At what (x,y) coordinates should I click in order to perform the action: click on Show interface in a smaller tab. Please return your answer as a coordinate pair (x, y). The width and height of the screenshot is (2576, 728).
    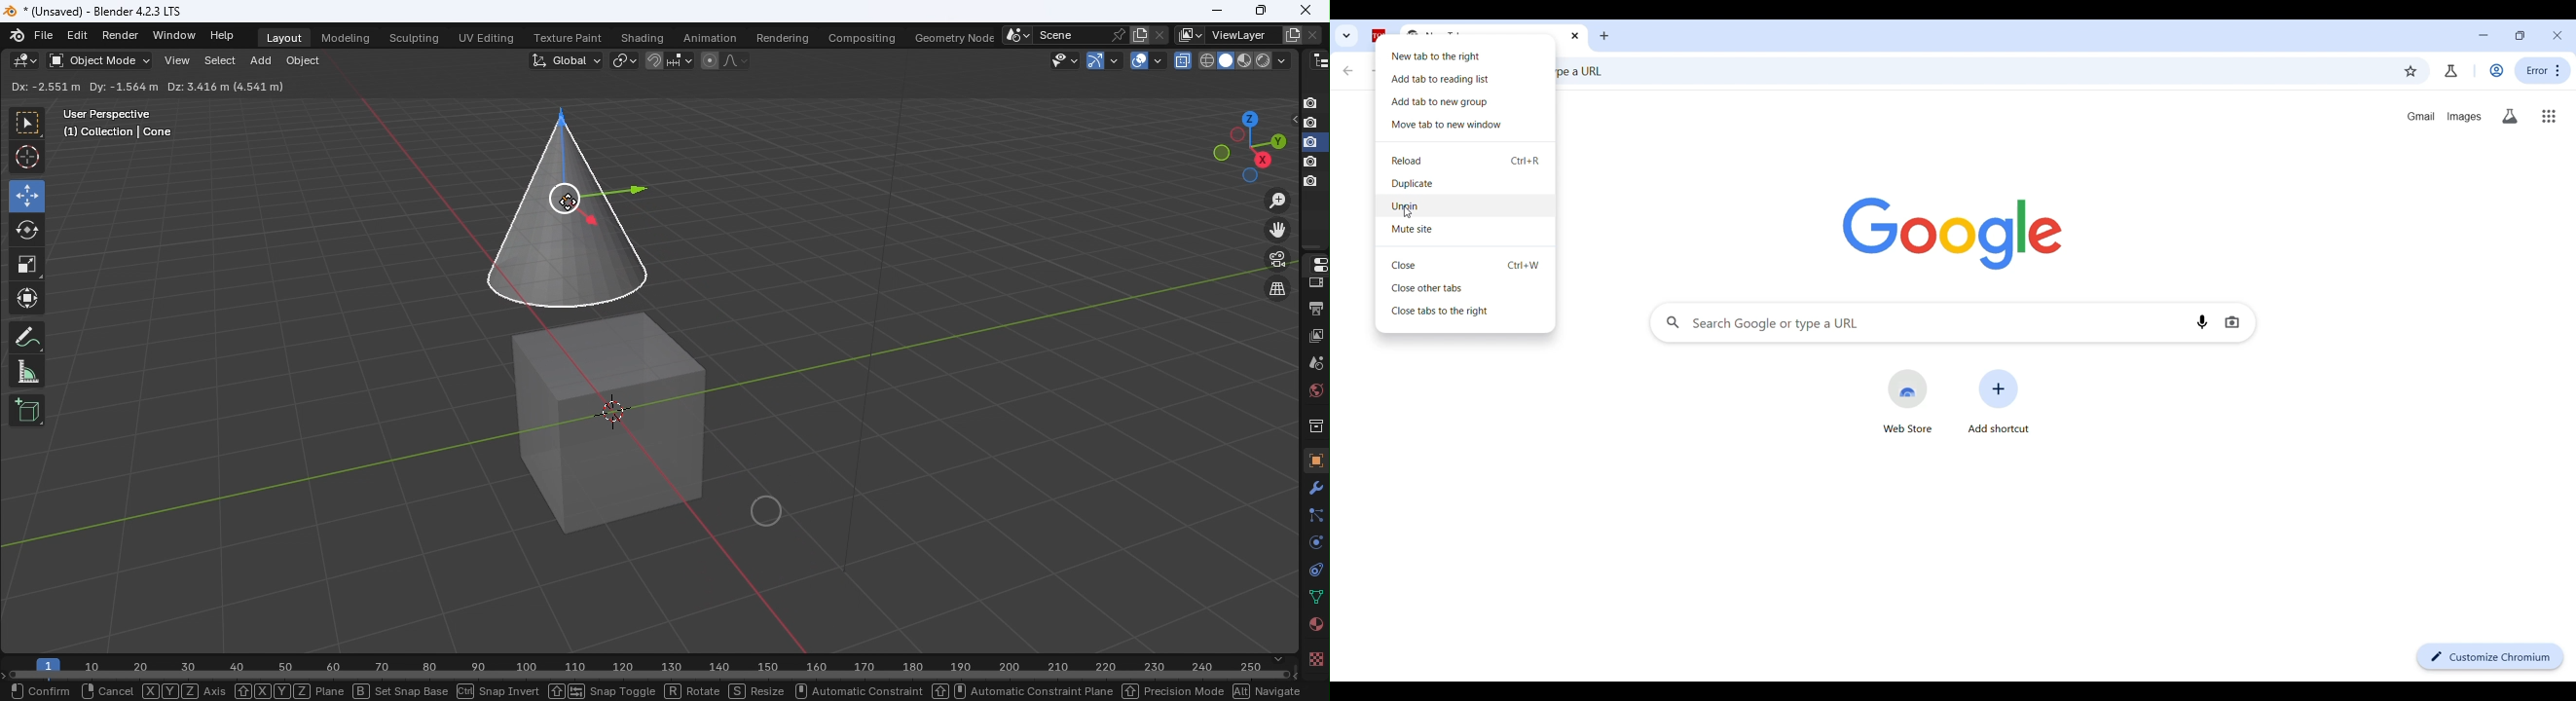
    Looking at the image, I should click on (2520, 35).